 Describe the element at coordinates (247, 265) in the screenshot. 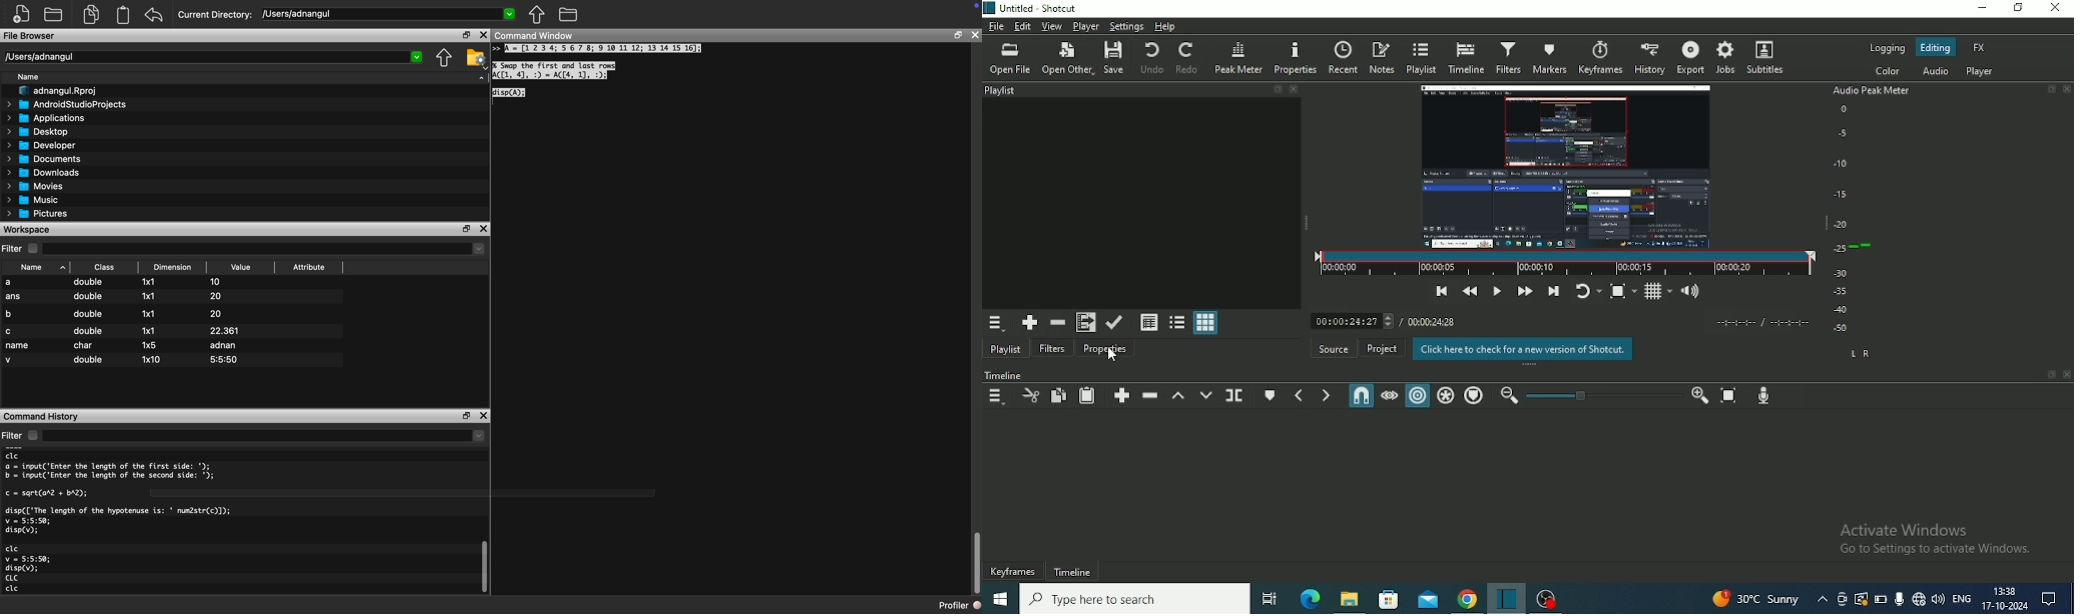

I see `Video` at that location.